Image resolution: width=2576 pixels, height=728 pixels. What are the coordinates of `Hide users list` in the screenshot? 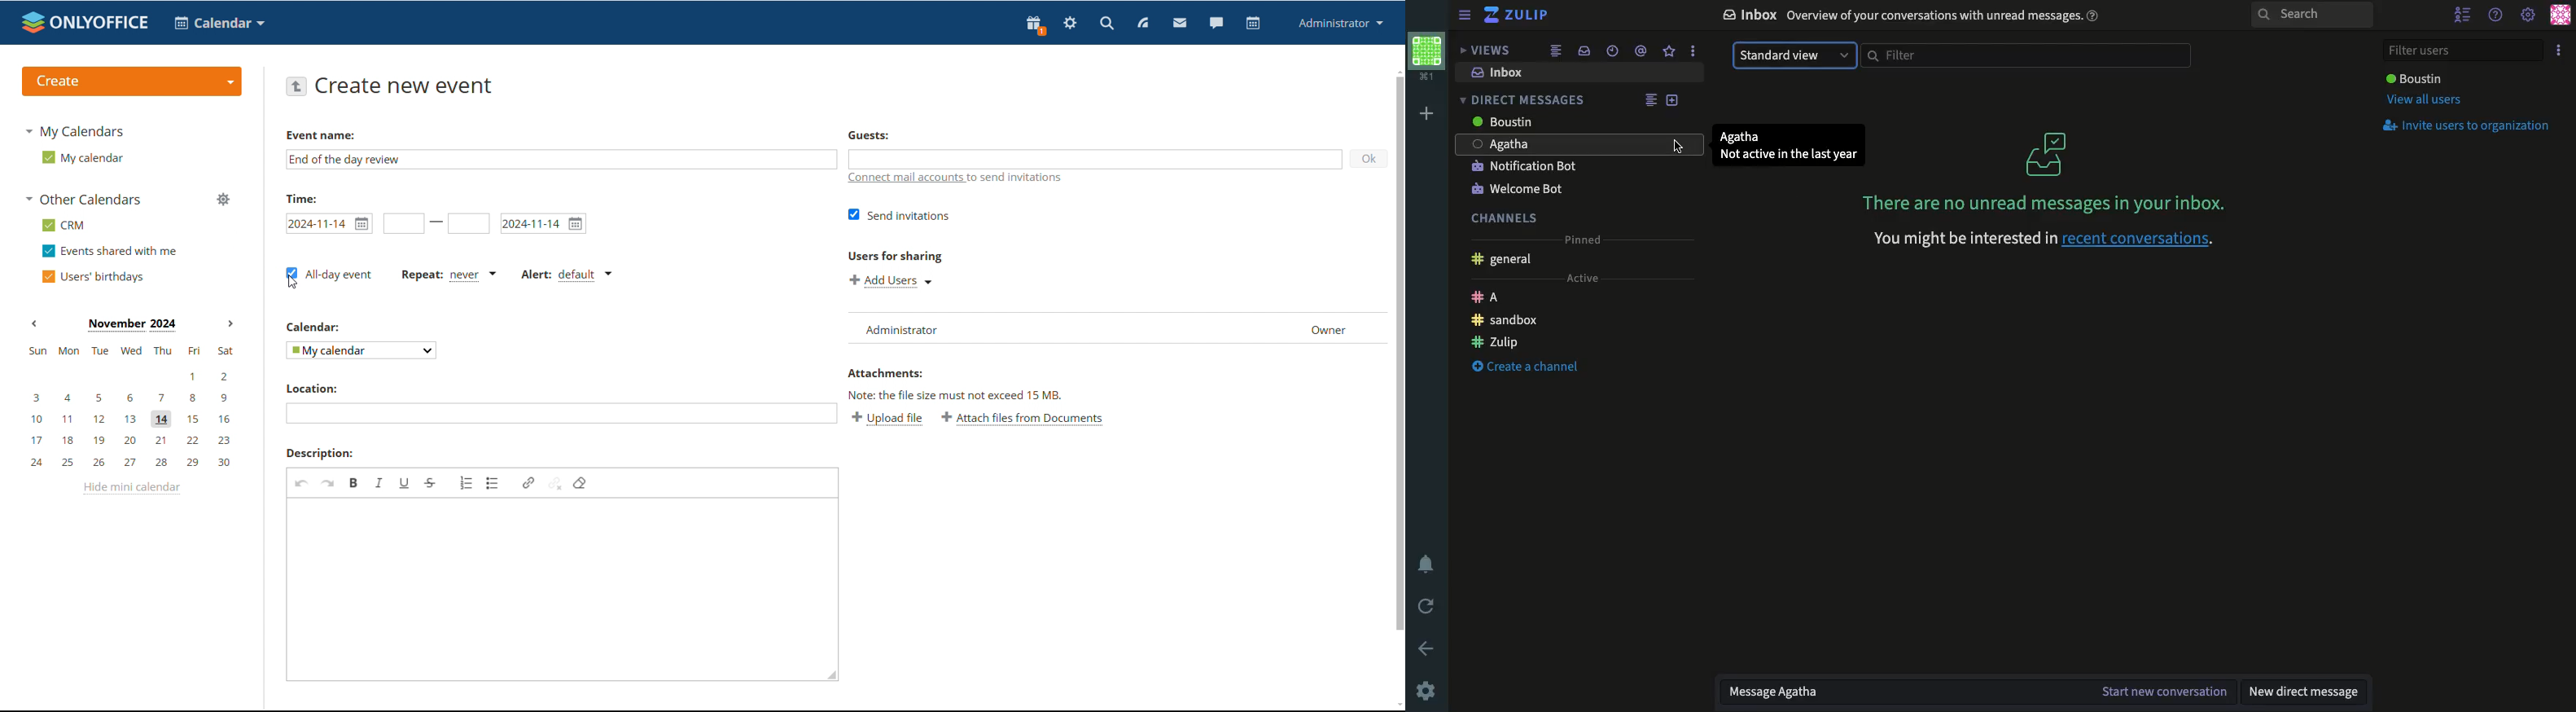 It's located at (2462, 13).